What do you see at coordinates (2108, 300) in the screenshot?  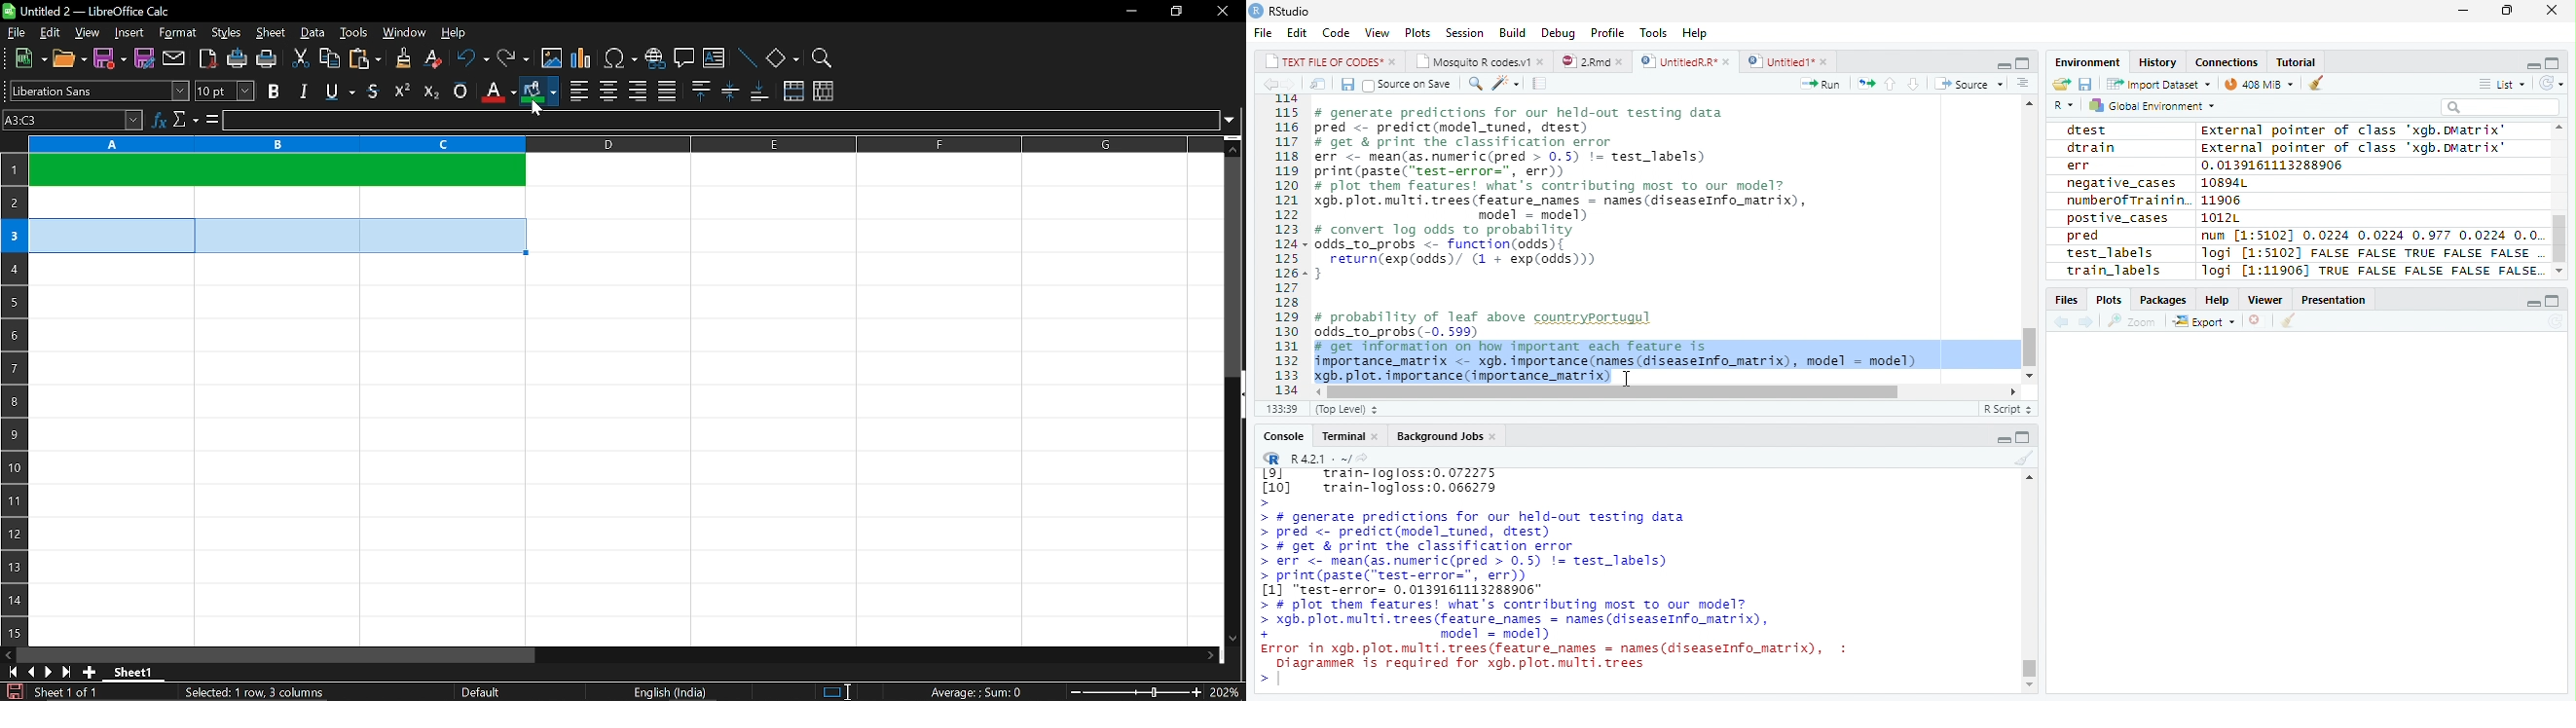 I see `Plots` at bounding box center [2108, 300].